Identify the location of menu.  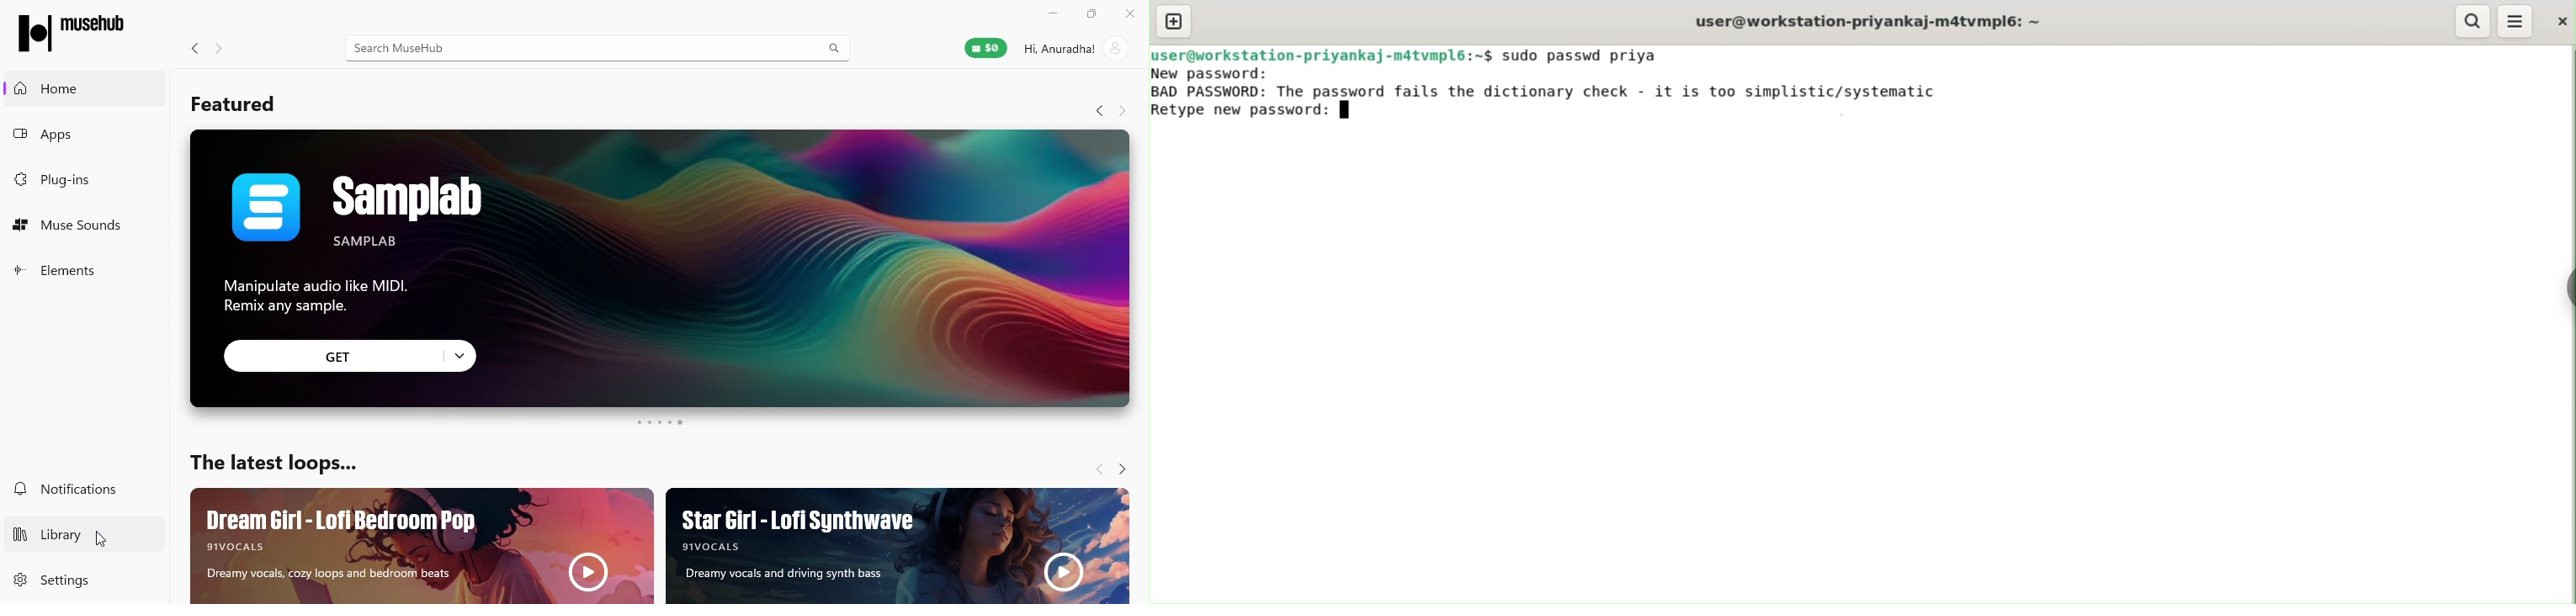
(2517, 21).